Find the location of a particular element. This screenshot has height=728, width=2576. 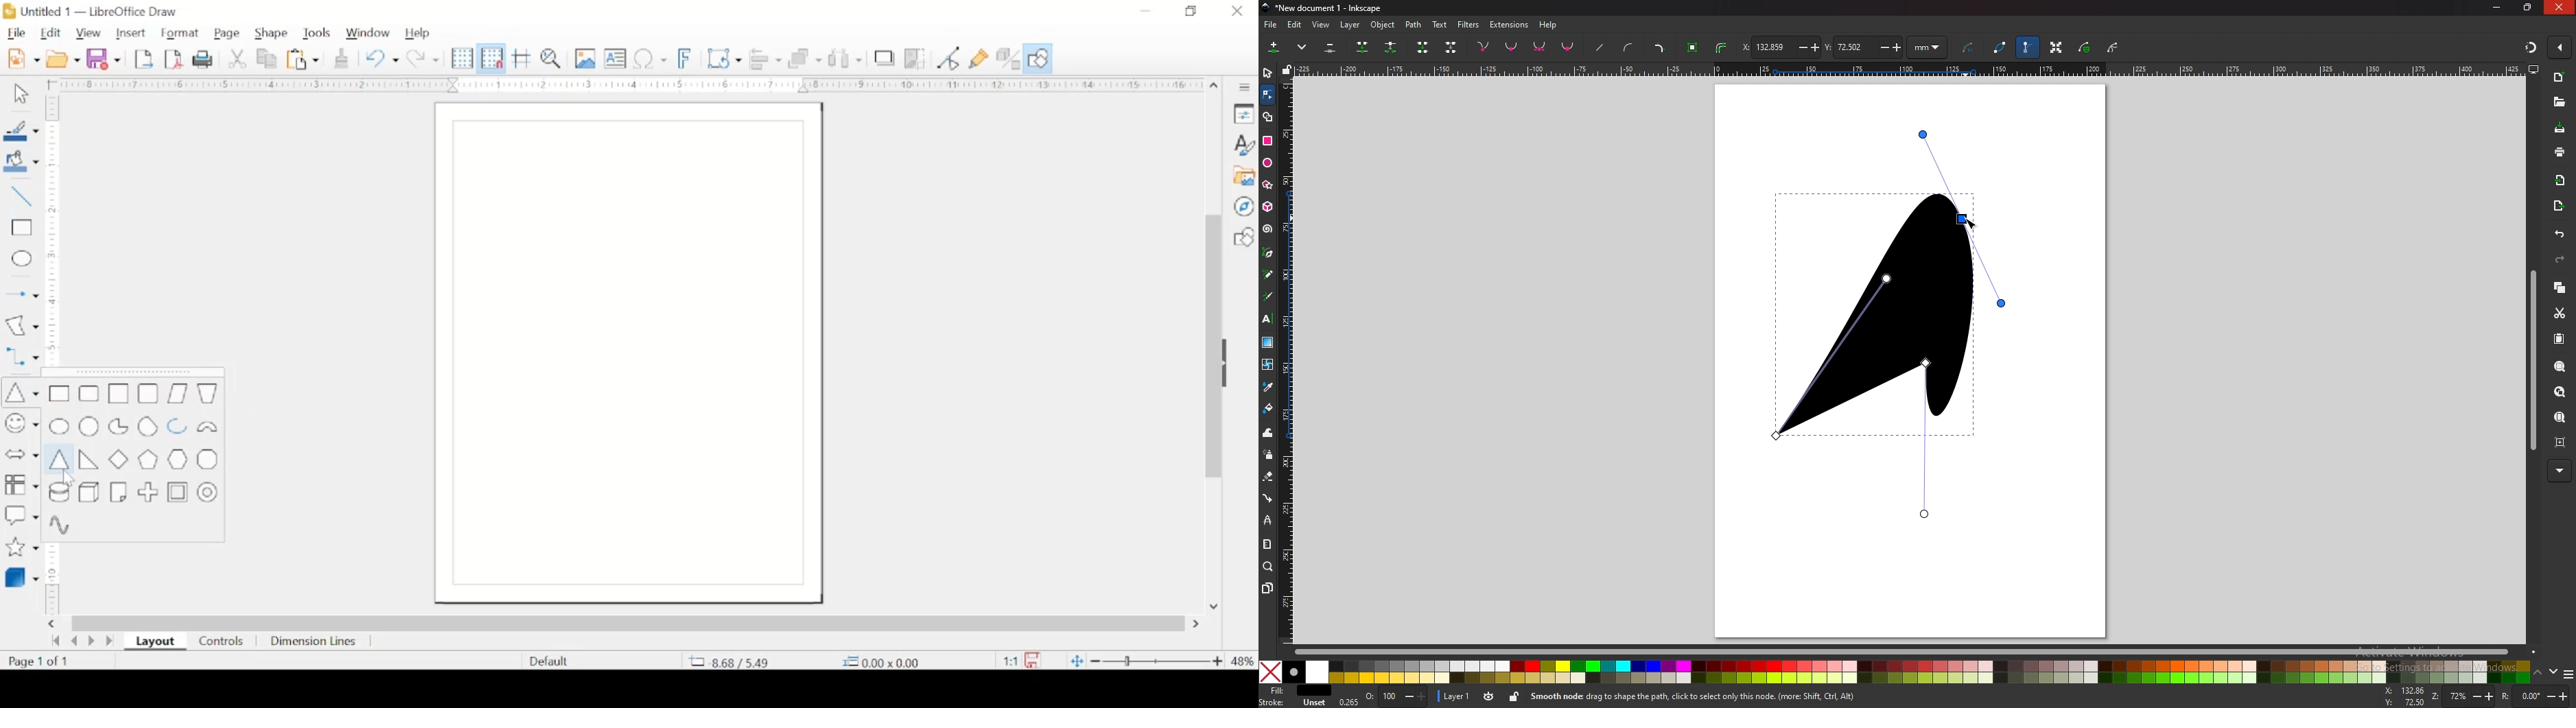

lock is located at coordinates (1516, 697).